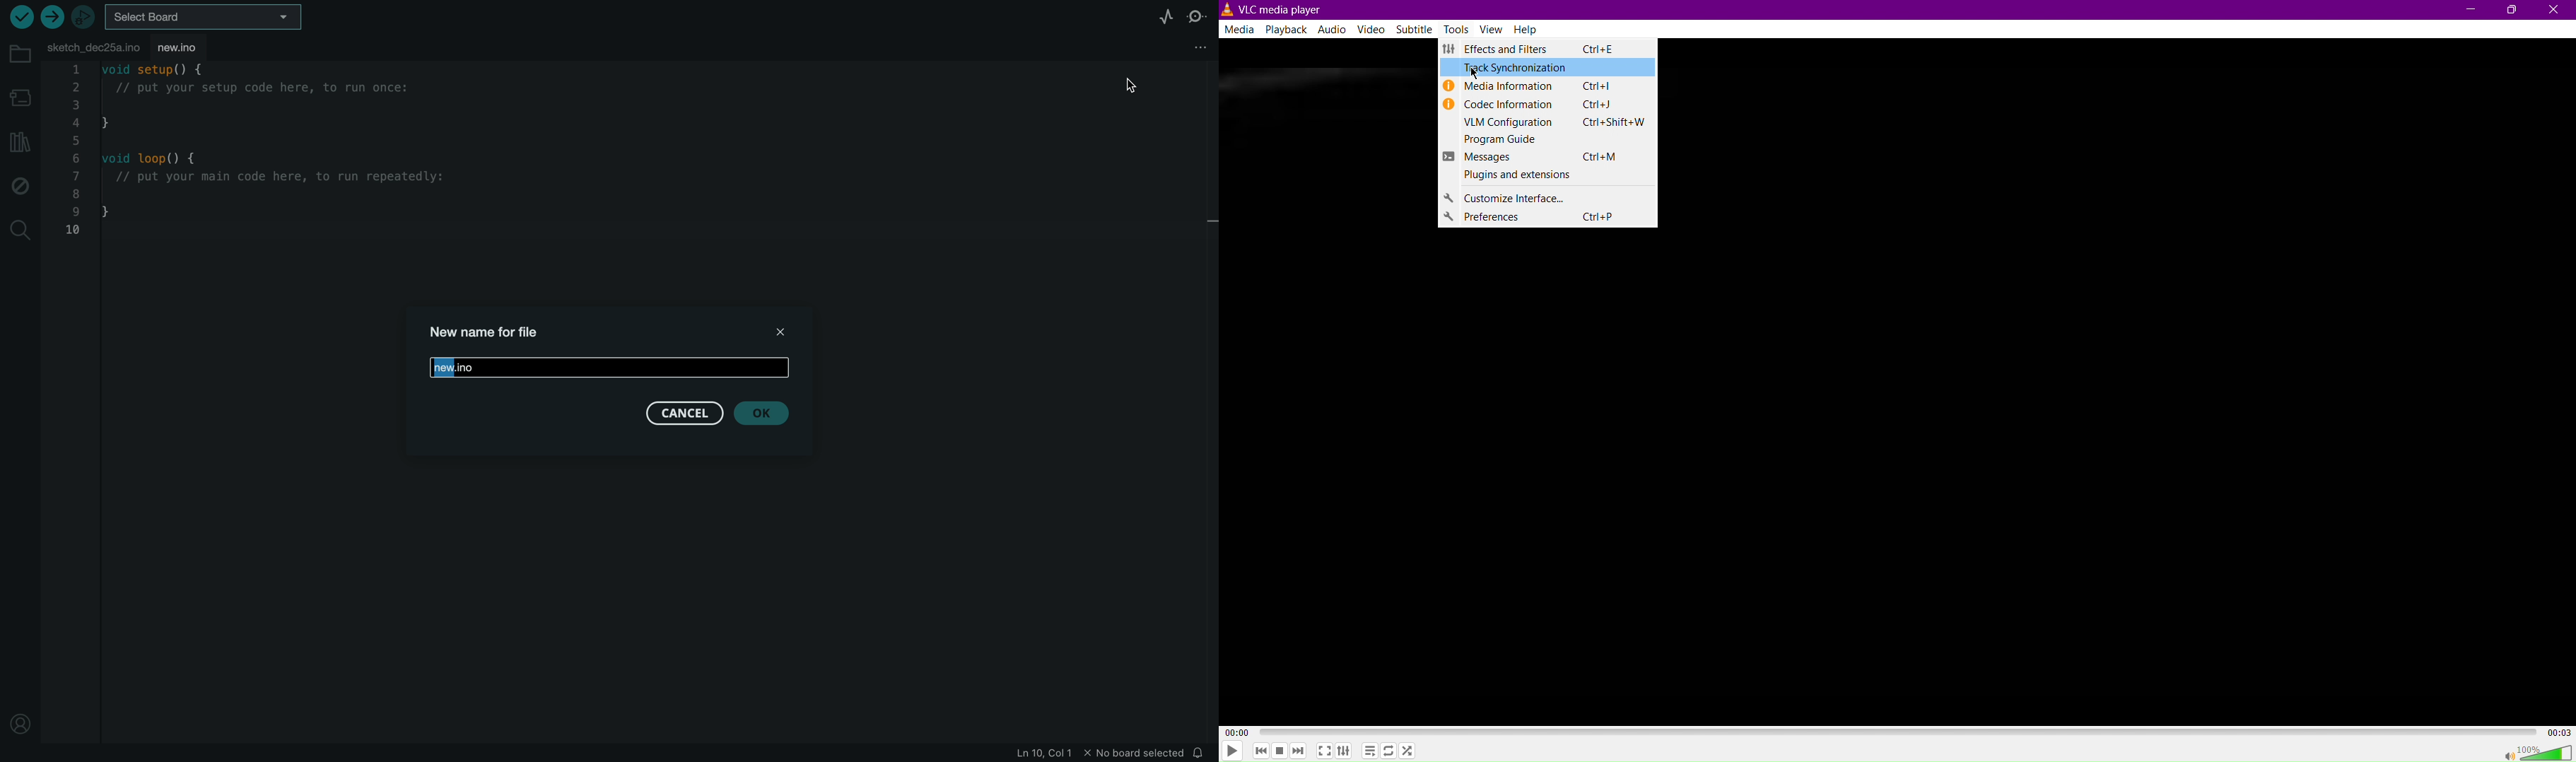 The height and width of the screenshot is (784, 2576). What do you see at coordinates (1280, 751) in the screenshot?
I see `Stop` at bounding box center [1280, 751].